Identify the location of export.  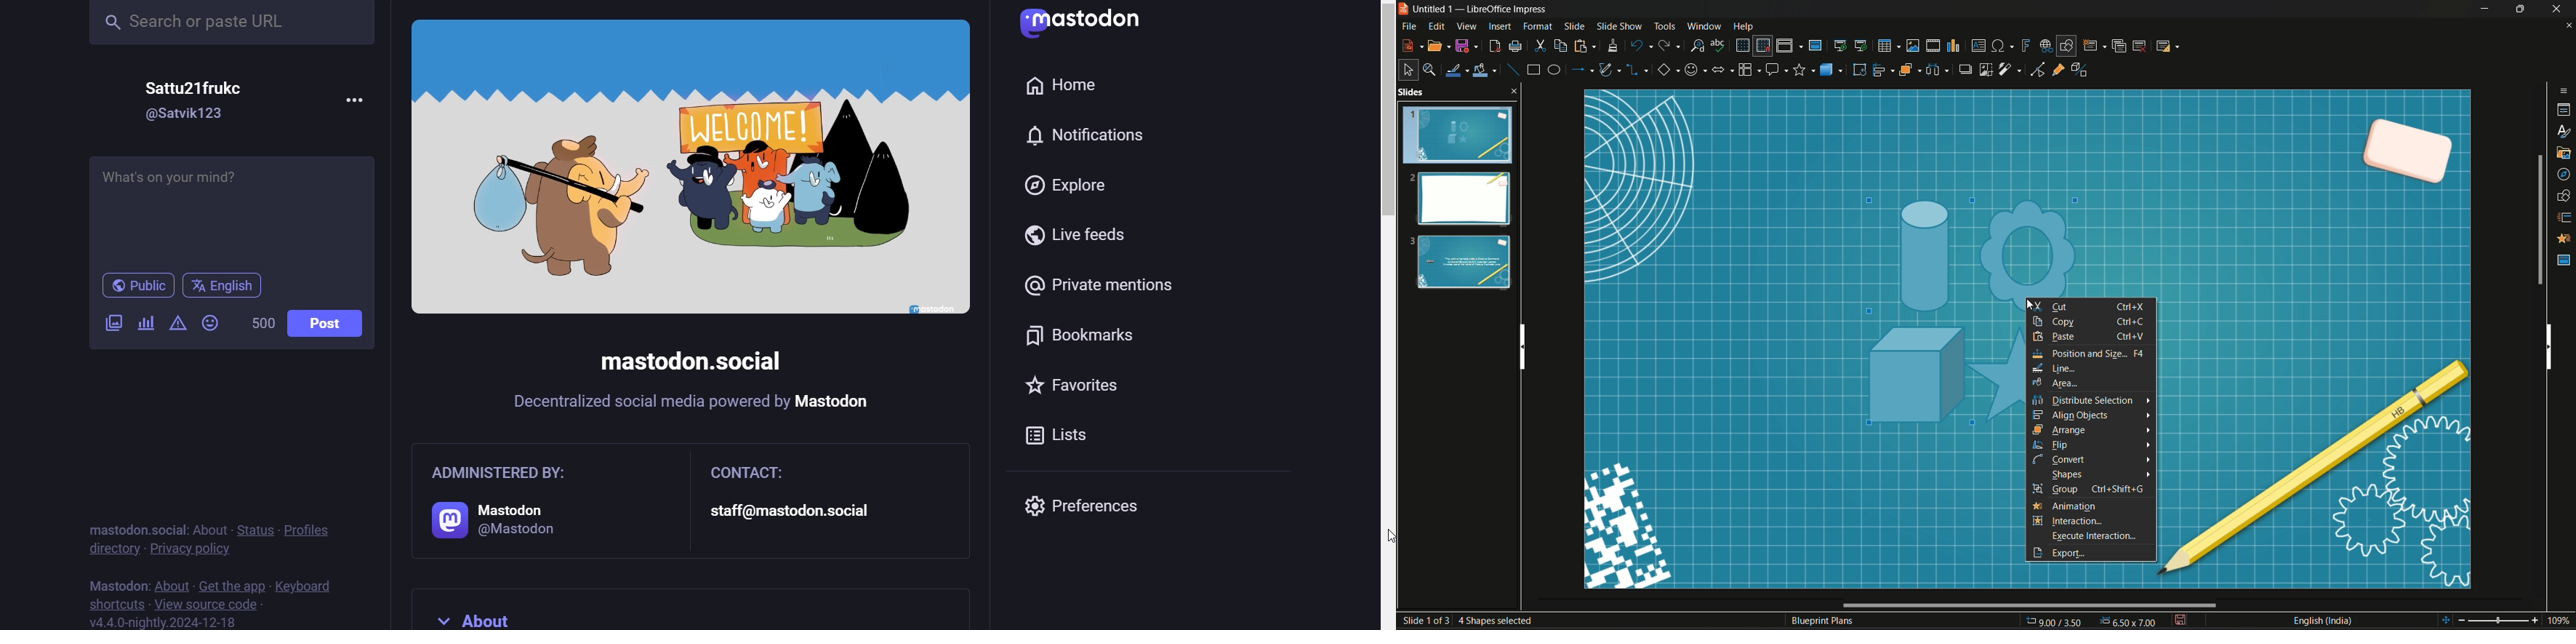
(2039, 552).